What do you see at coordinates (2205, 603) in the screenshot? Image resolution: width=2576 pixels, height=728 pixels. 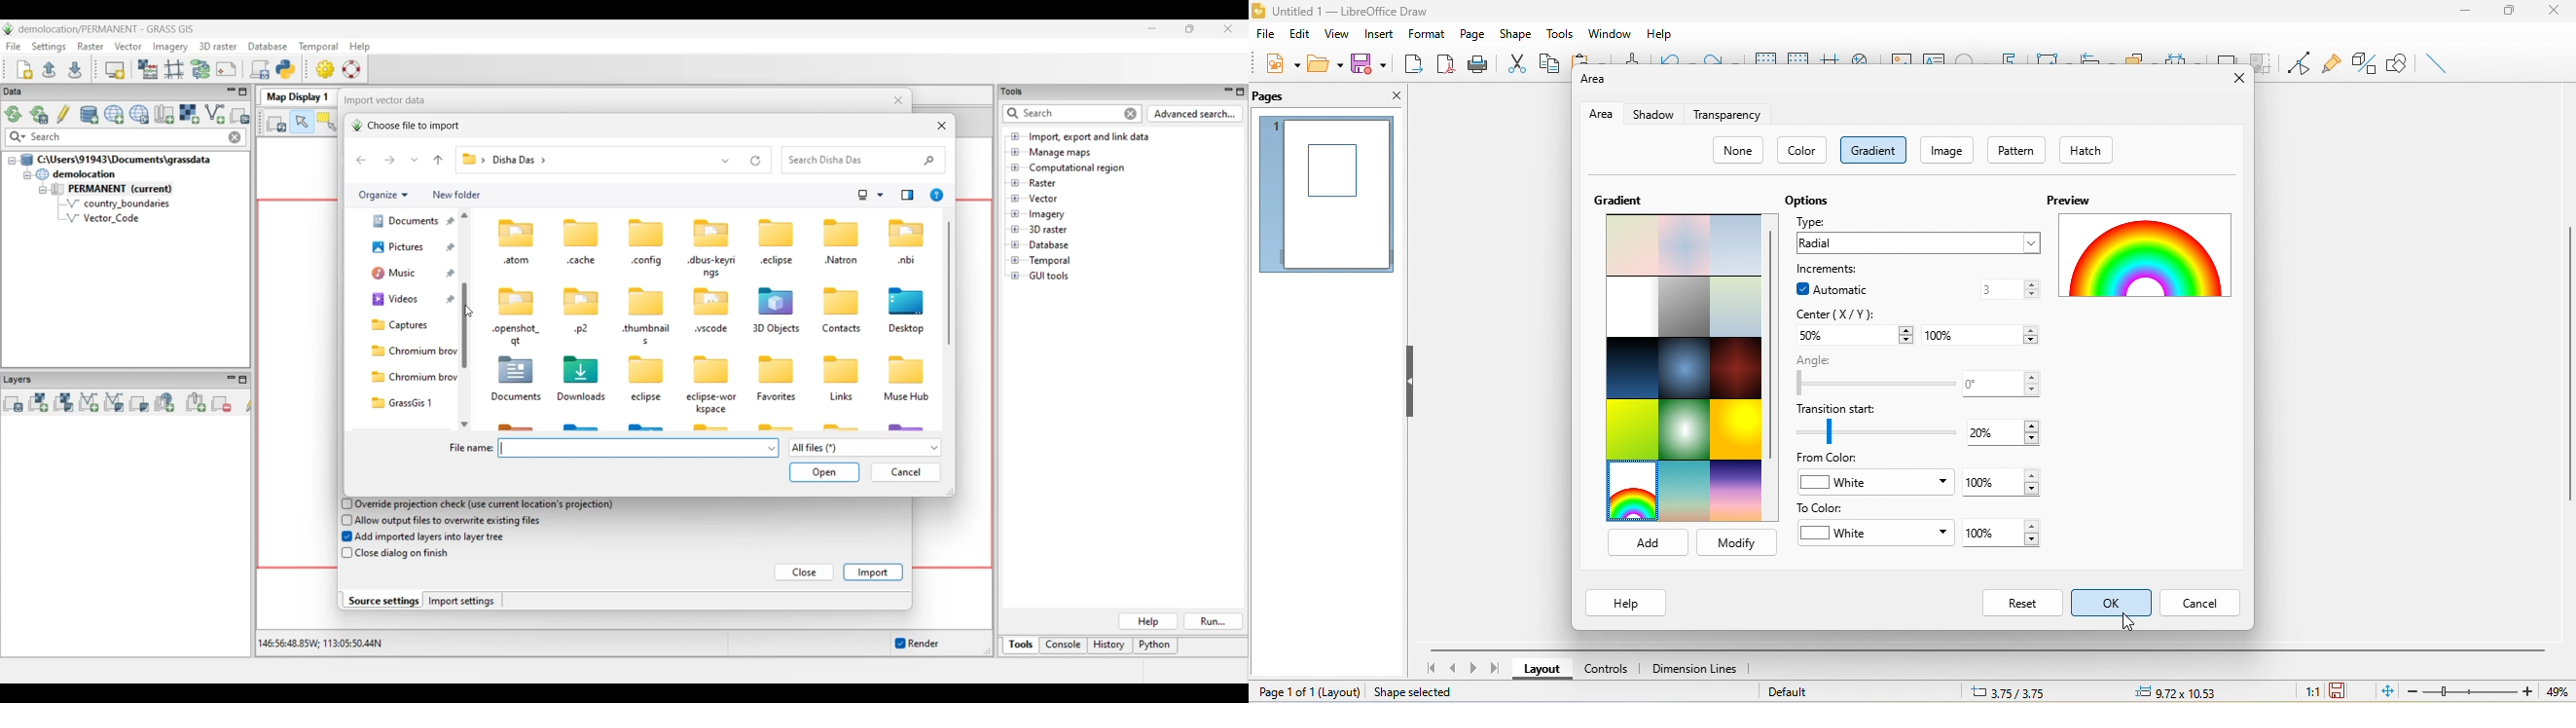 I see `cancel` at bounding box center [2205, 603].